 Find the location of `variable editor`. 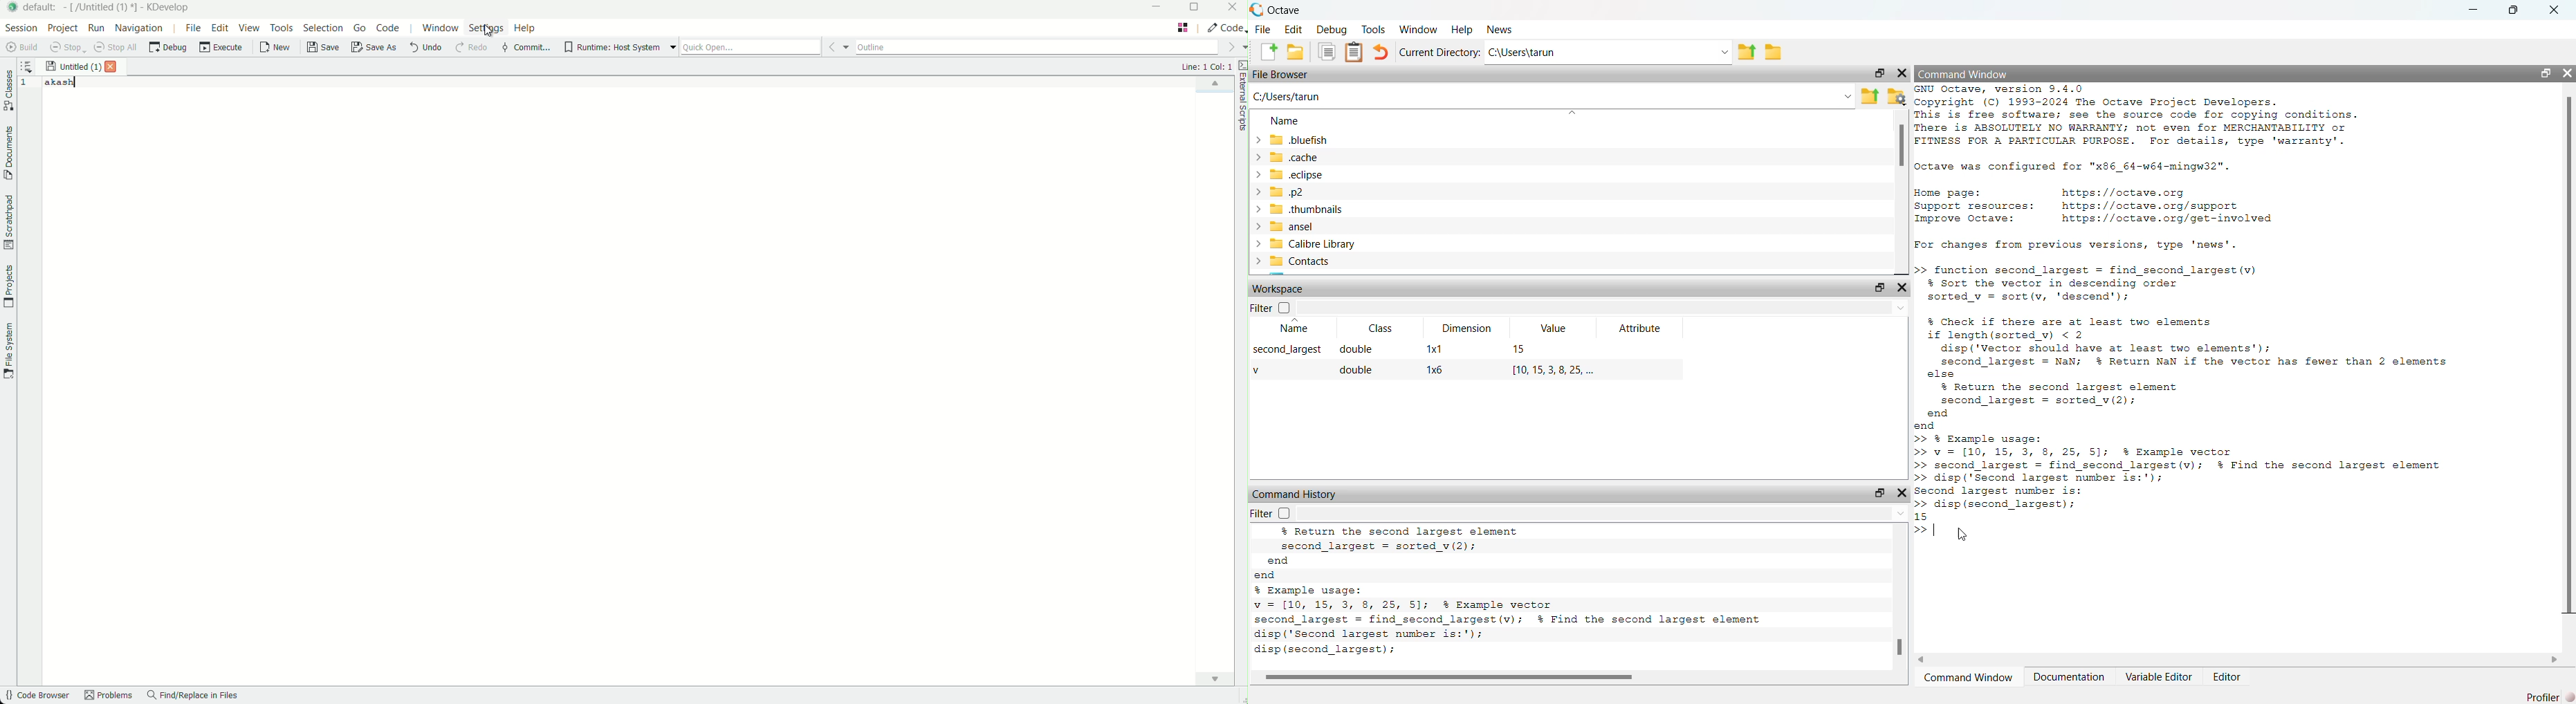

variable editor is located at coordinates (2159, 677).